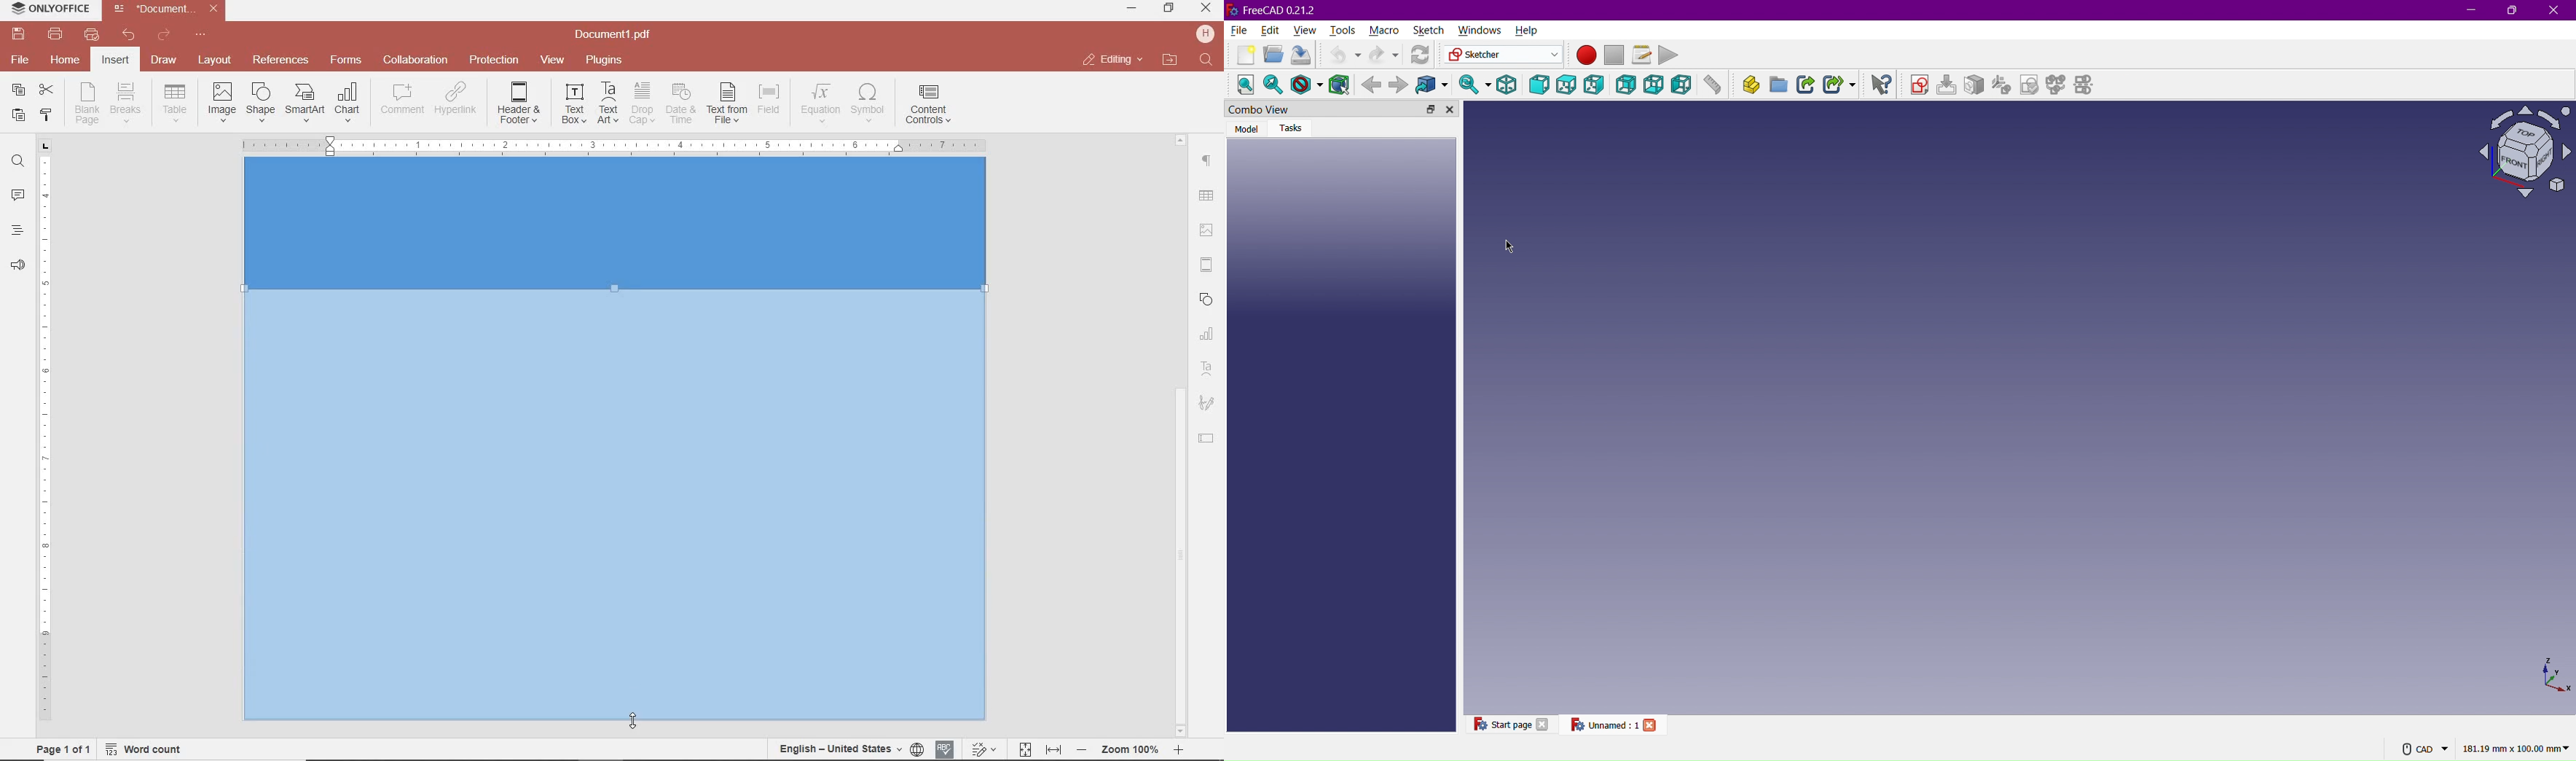 Image resolution: width=2576 pixels, height=784 pixels. I want to click on hp, so click(1208, 34).